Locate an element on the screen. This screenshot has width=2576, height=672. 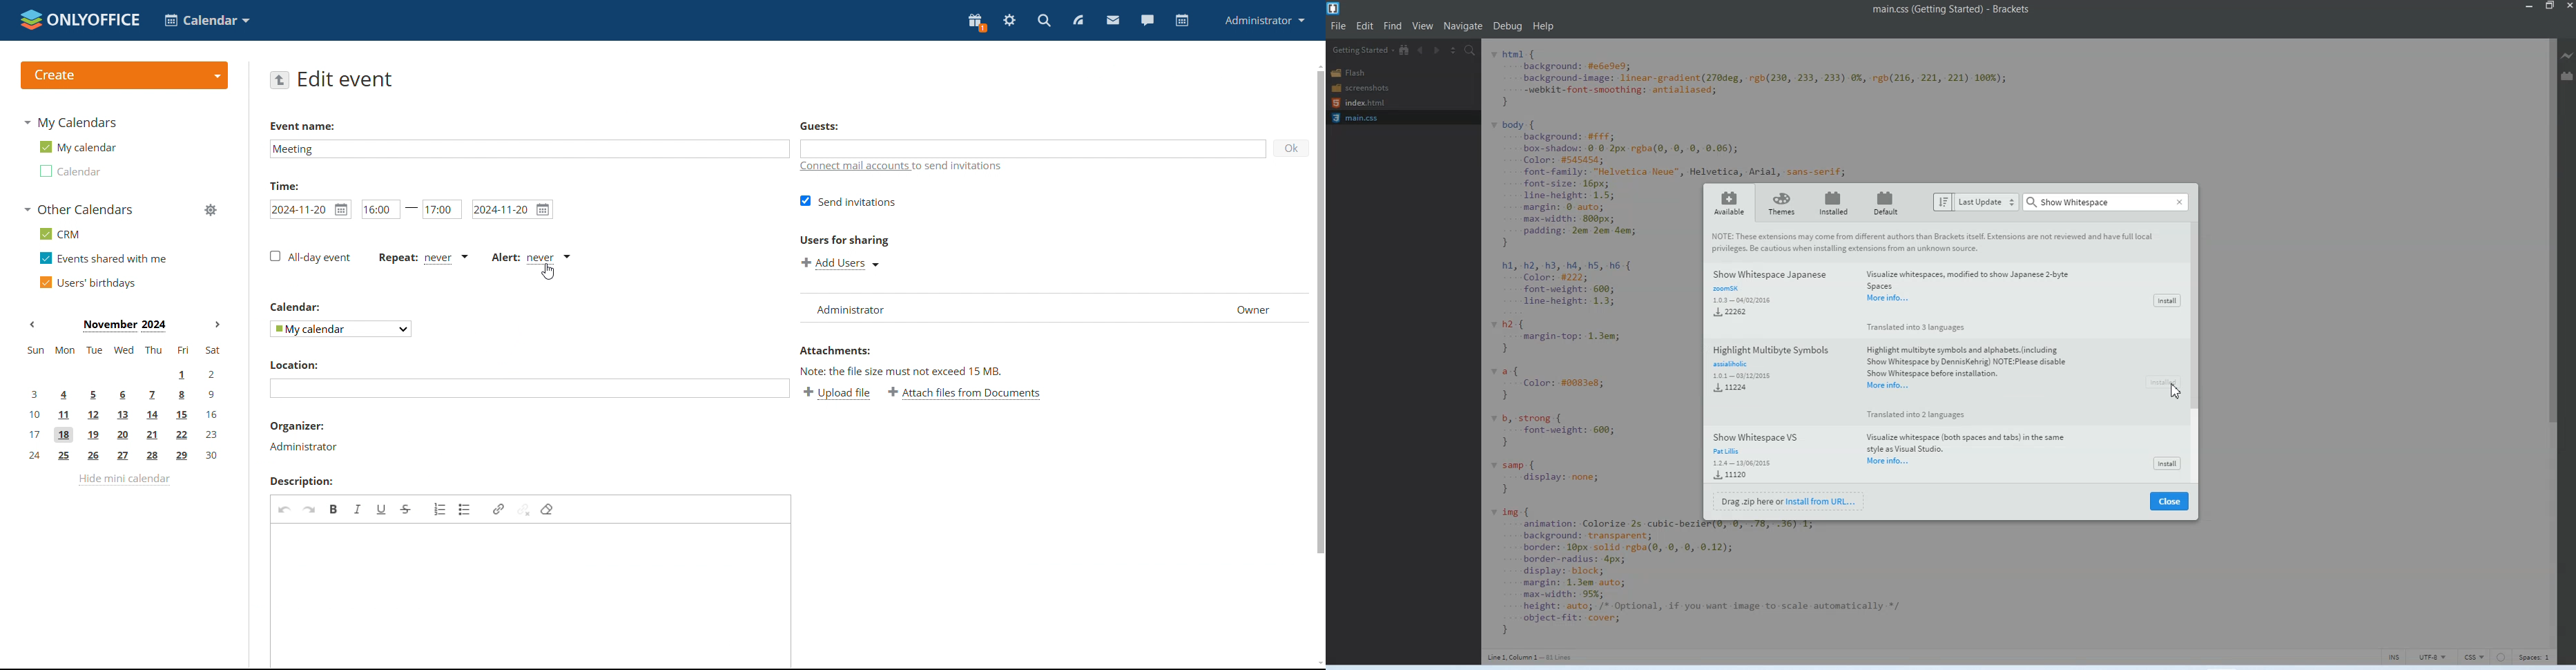
Install is located at coordinates (2165, 299).